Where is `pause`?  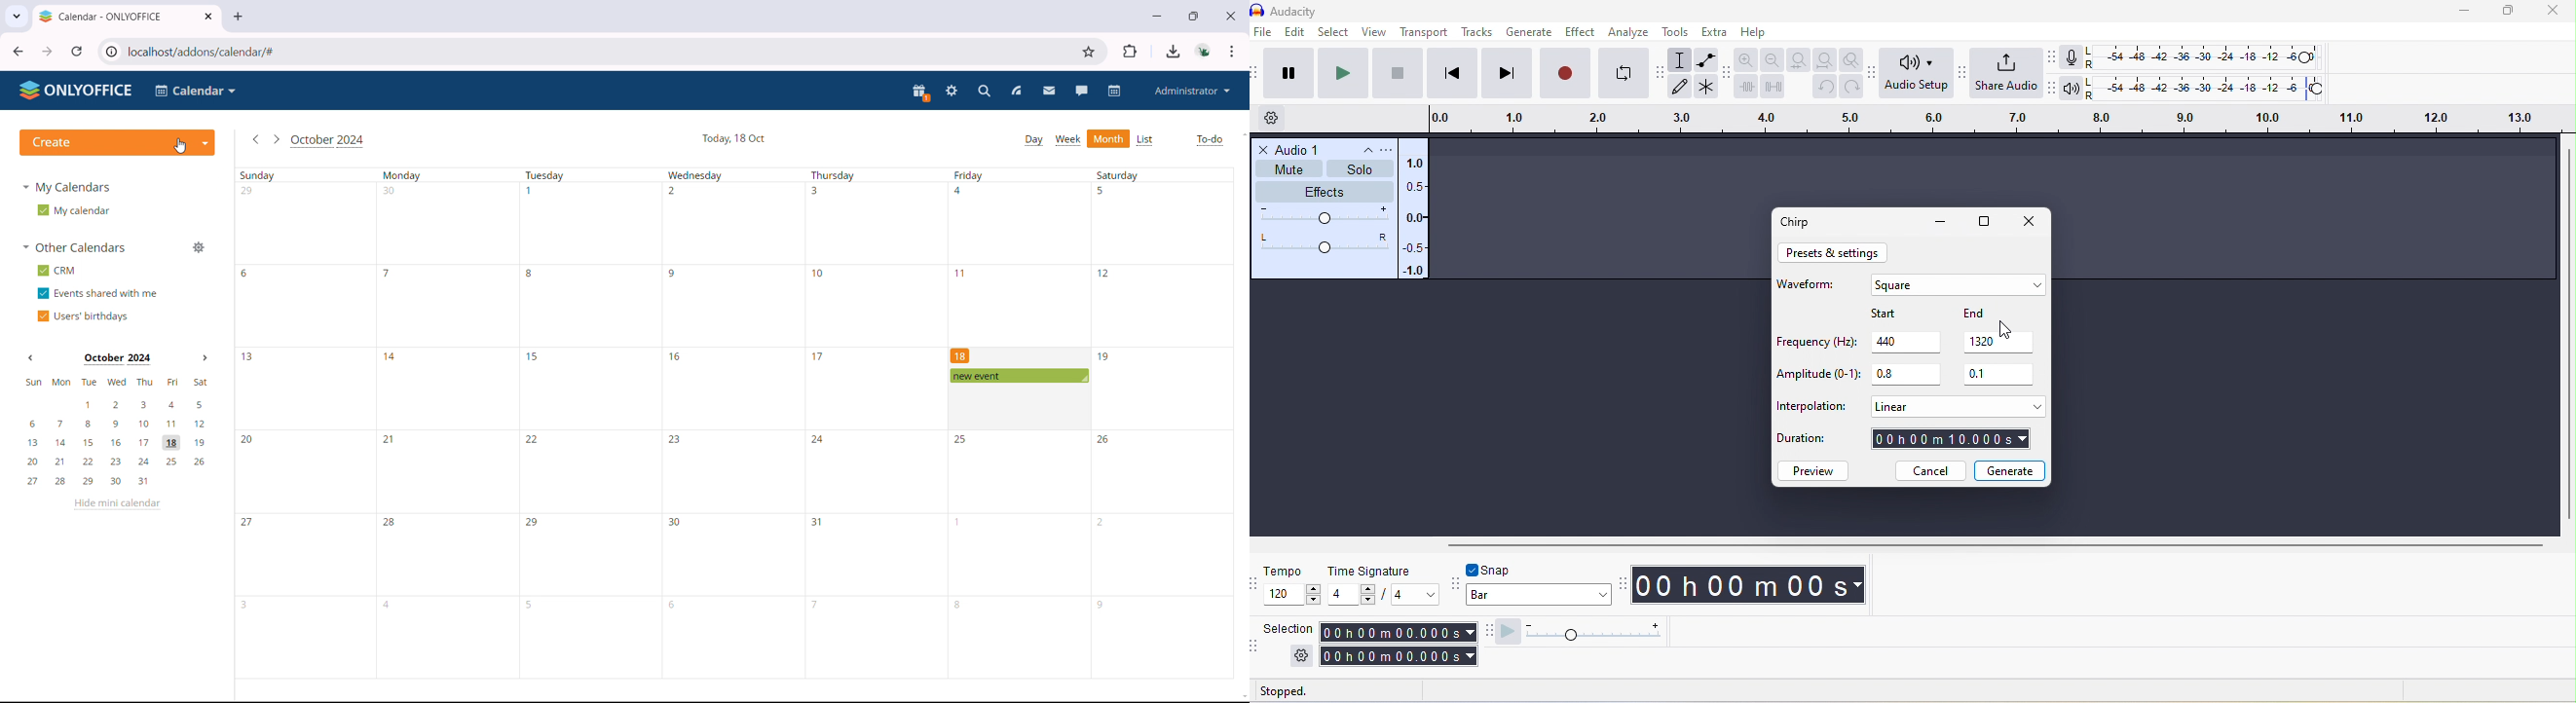
pause is located at coordinates (1287, 73).